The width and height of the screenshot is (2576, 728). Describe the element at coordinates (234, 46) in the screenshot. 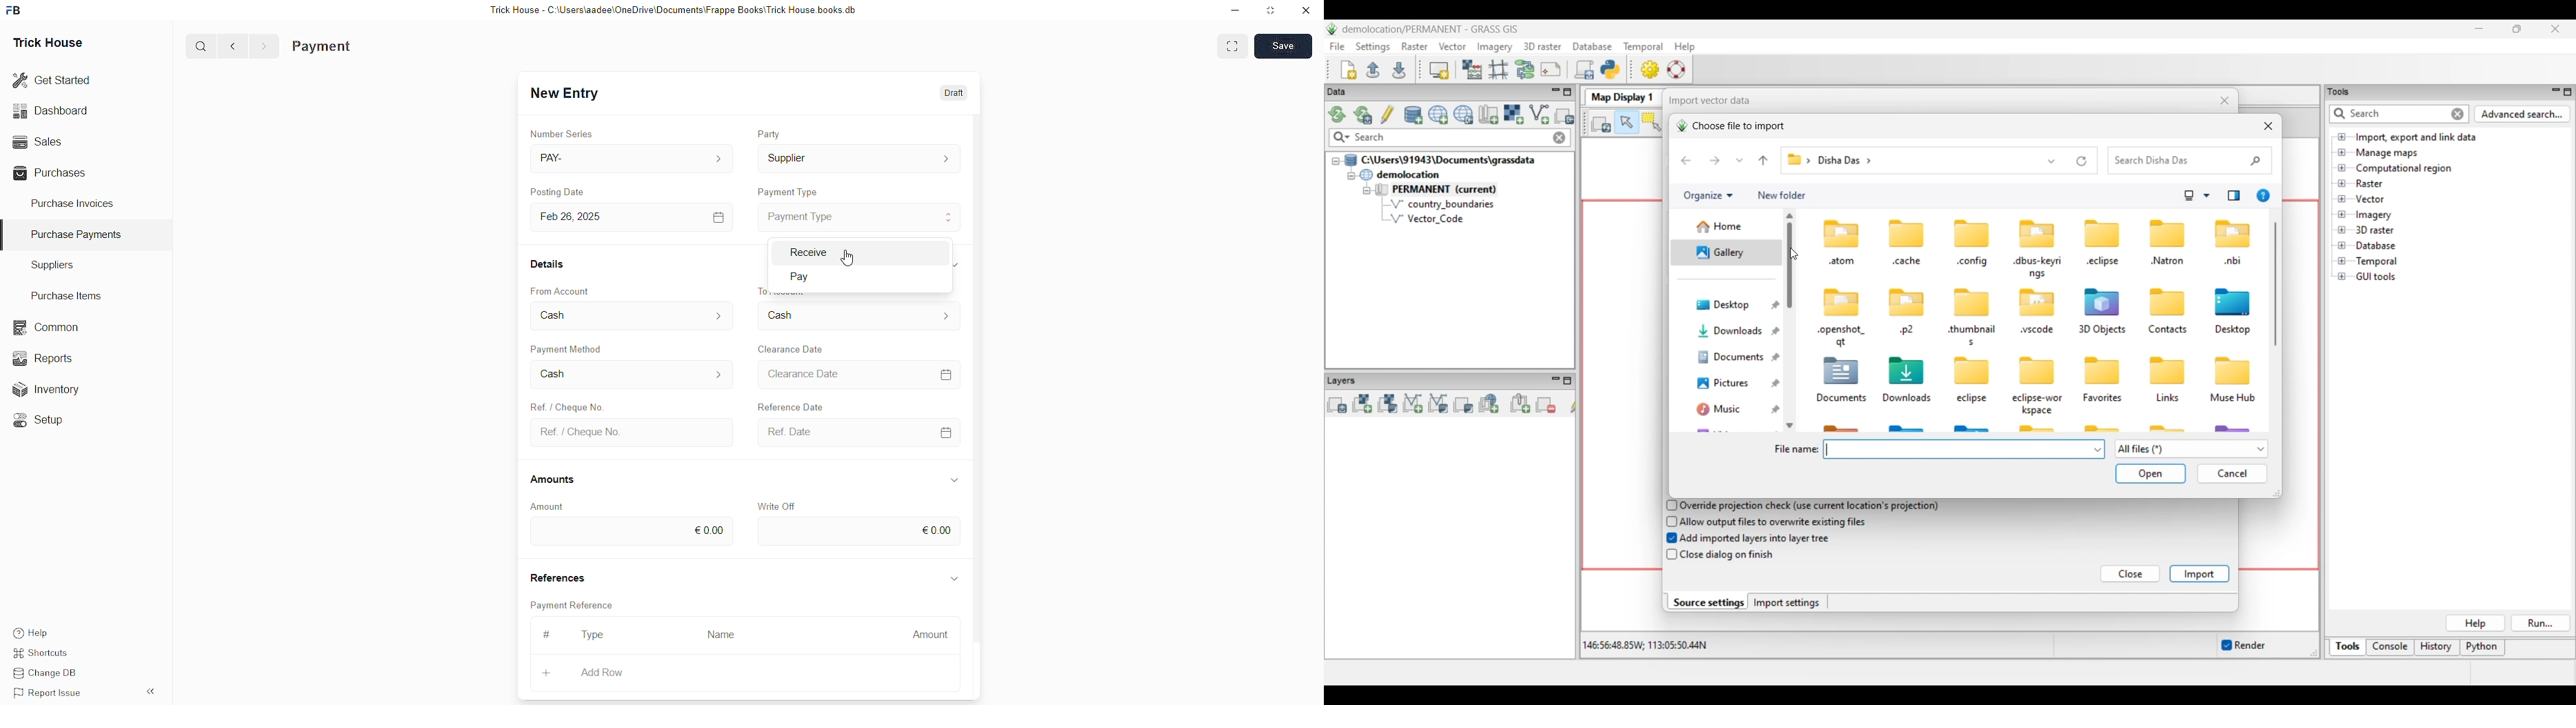

I see `back` at that location.